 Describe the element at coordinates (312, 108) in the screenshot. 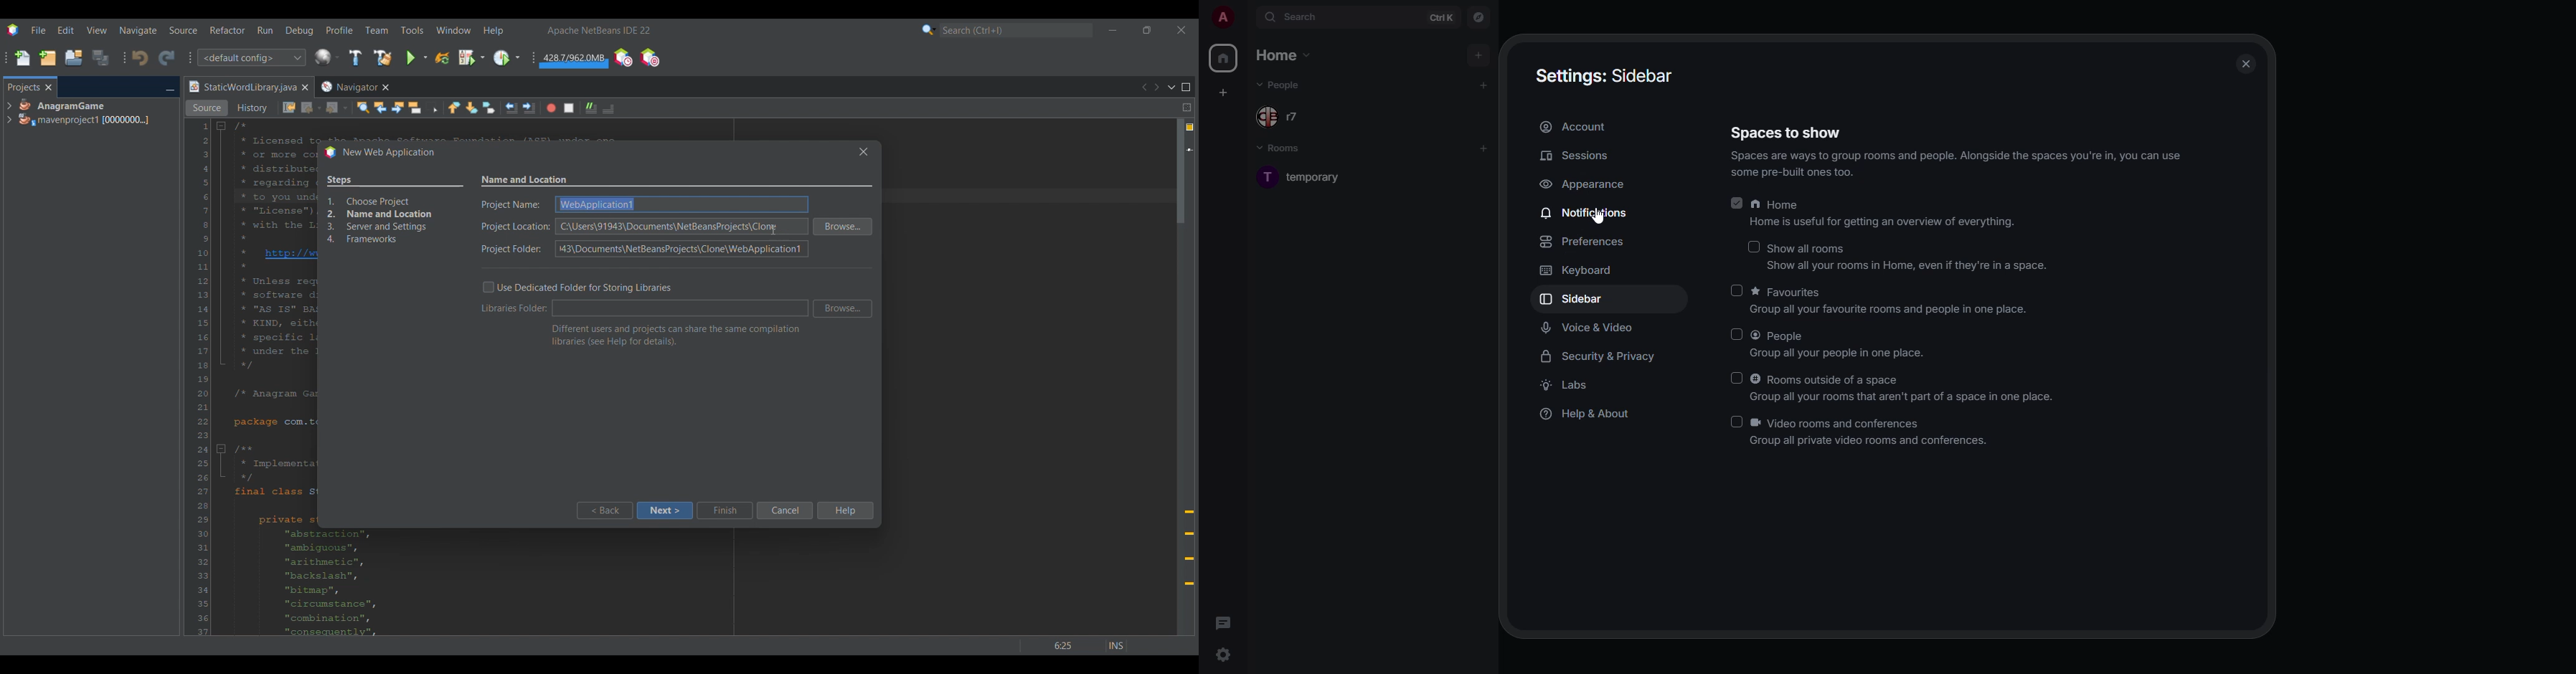

I see `Back` at that location.